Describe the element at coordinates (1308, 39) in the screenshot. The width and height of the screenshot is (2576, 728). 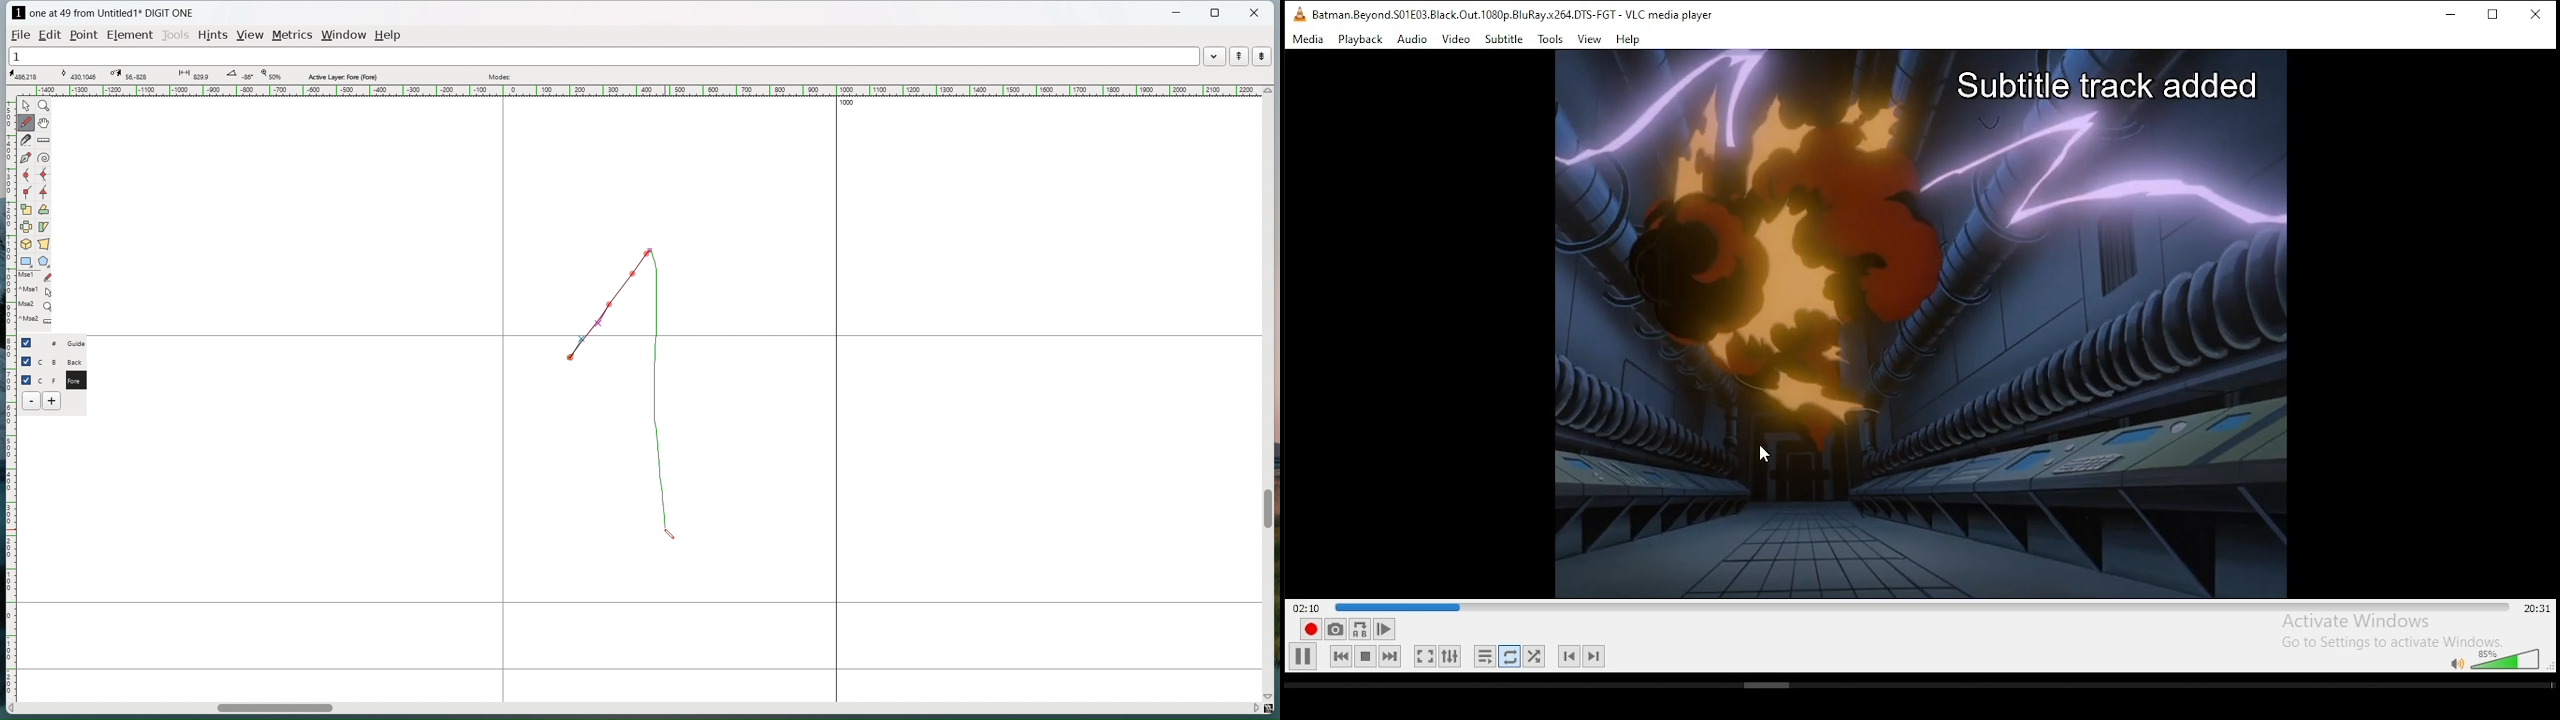
I see `media` at that location.